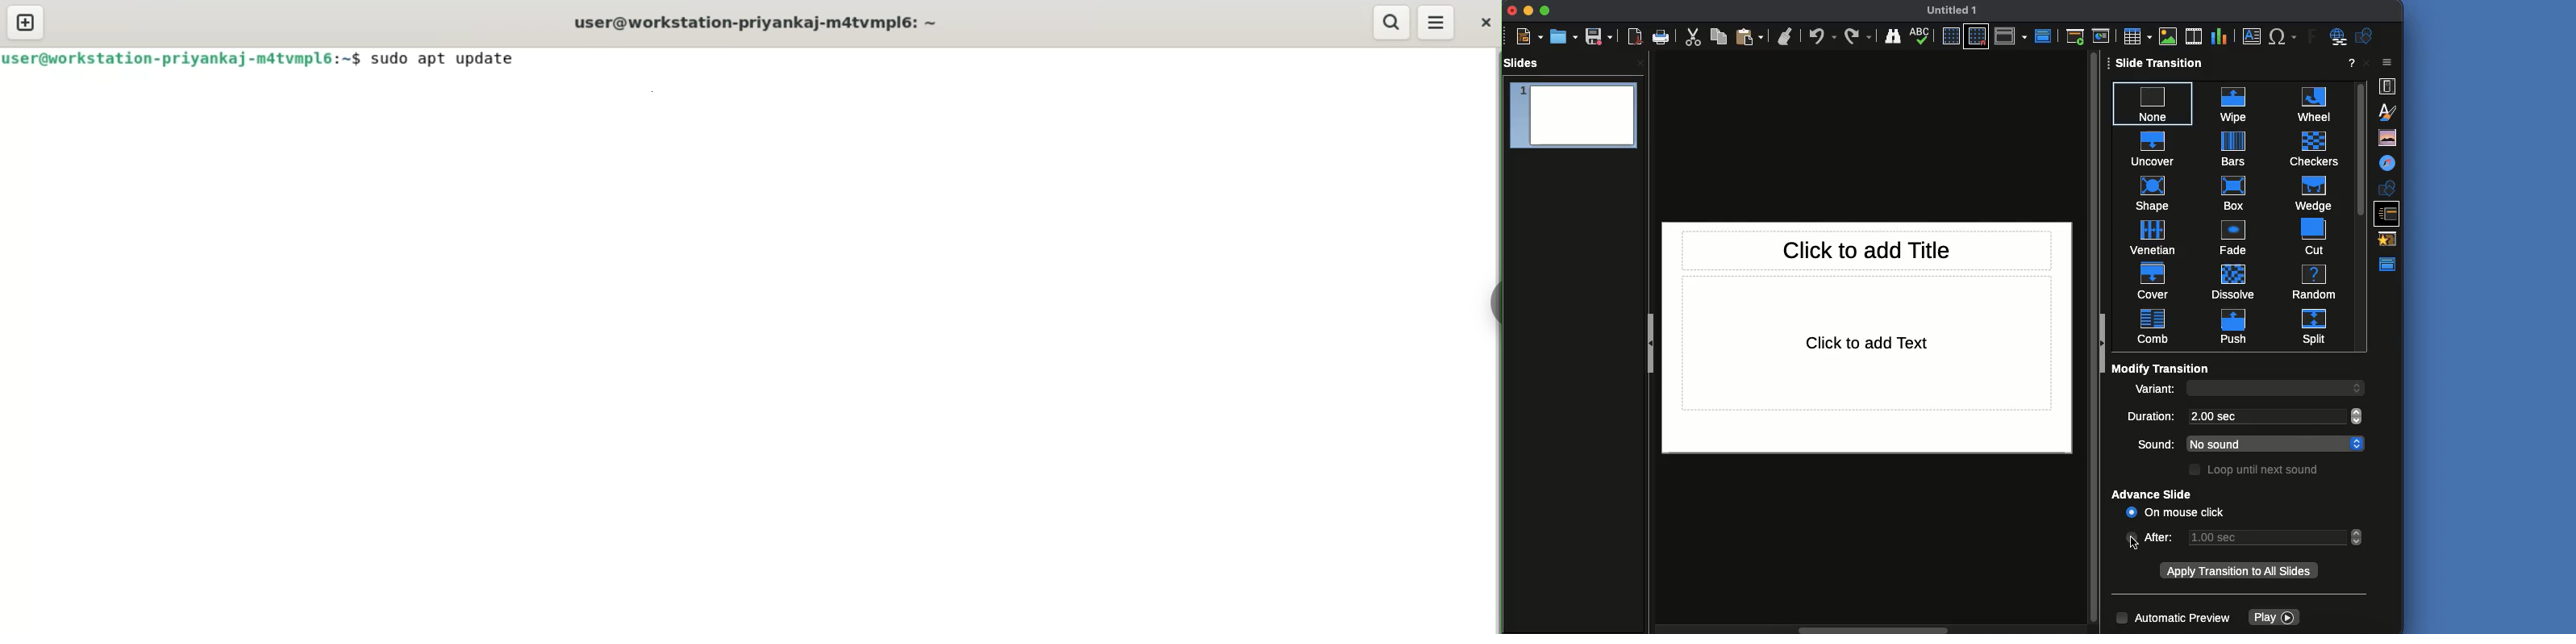  What do you see at coordinates (2358, 444) in the screenshot?
I see `scroll` at bounding box center [2358, 444].